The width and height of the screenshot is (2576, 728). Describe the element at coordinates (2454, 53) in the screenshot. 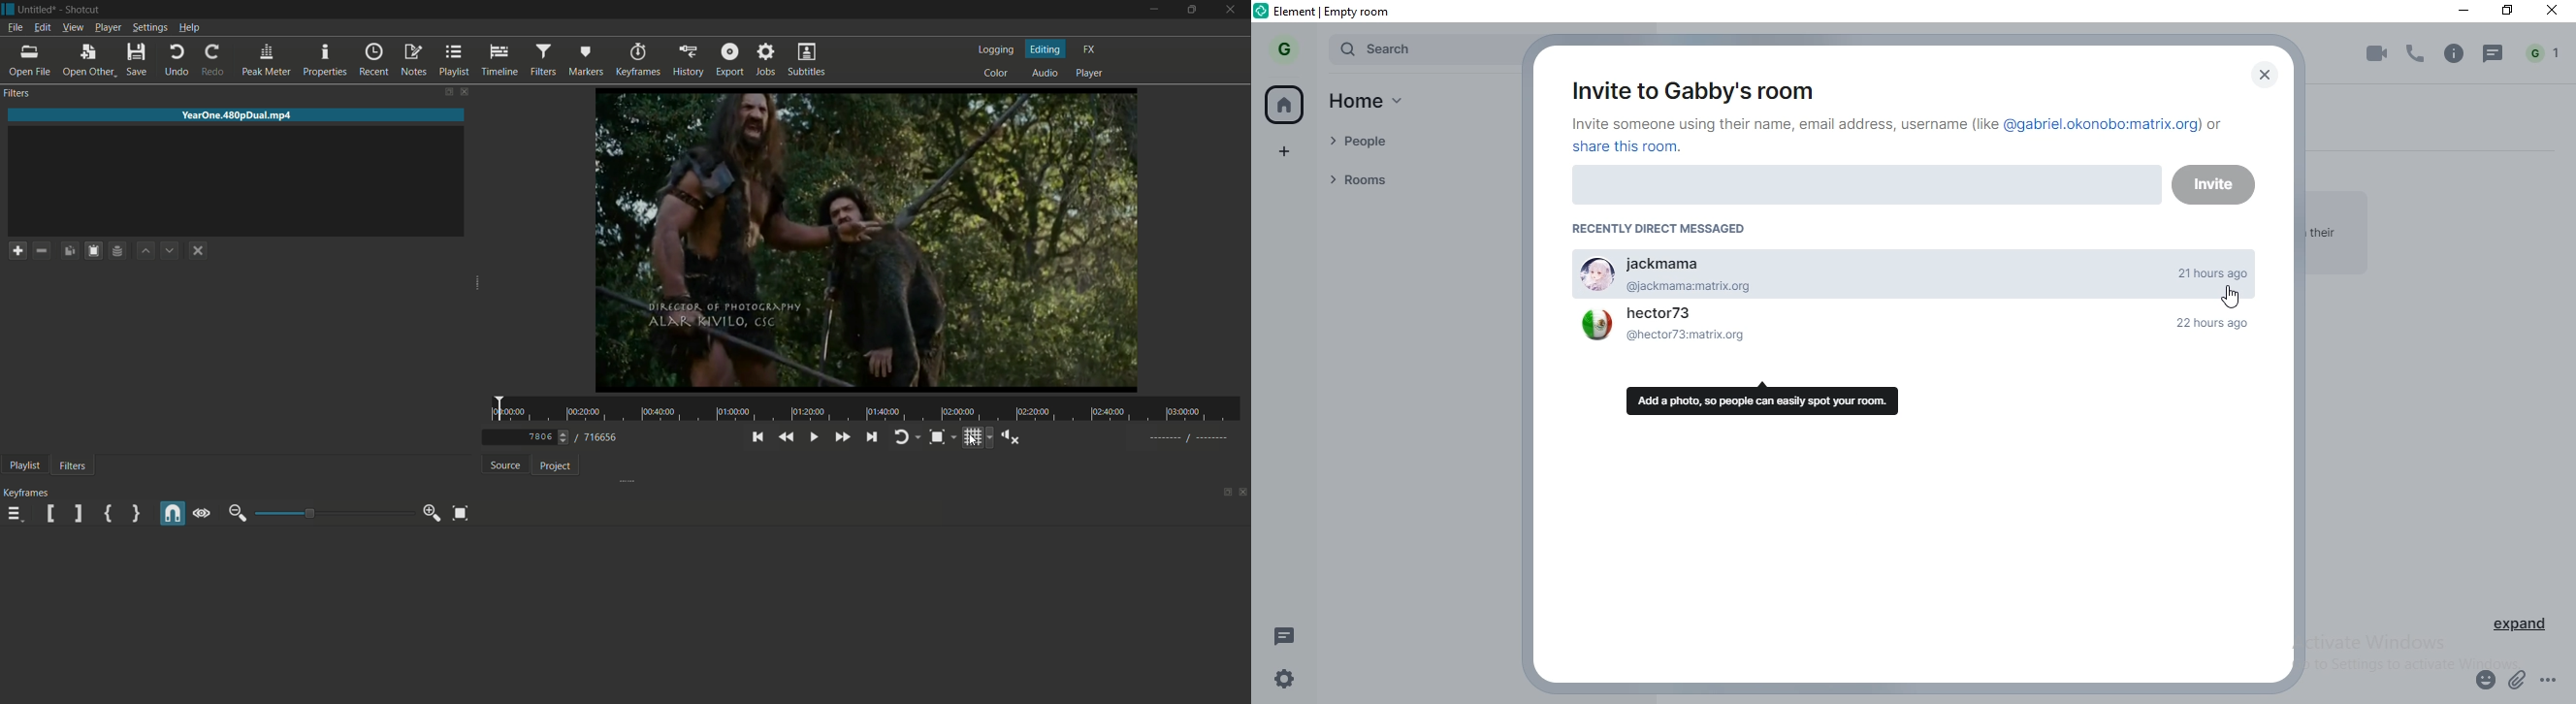

I see `info` at that location.